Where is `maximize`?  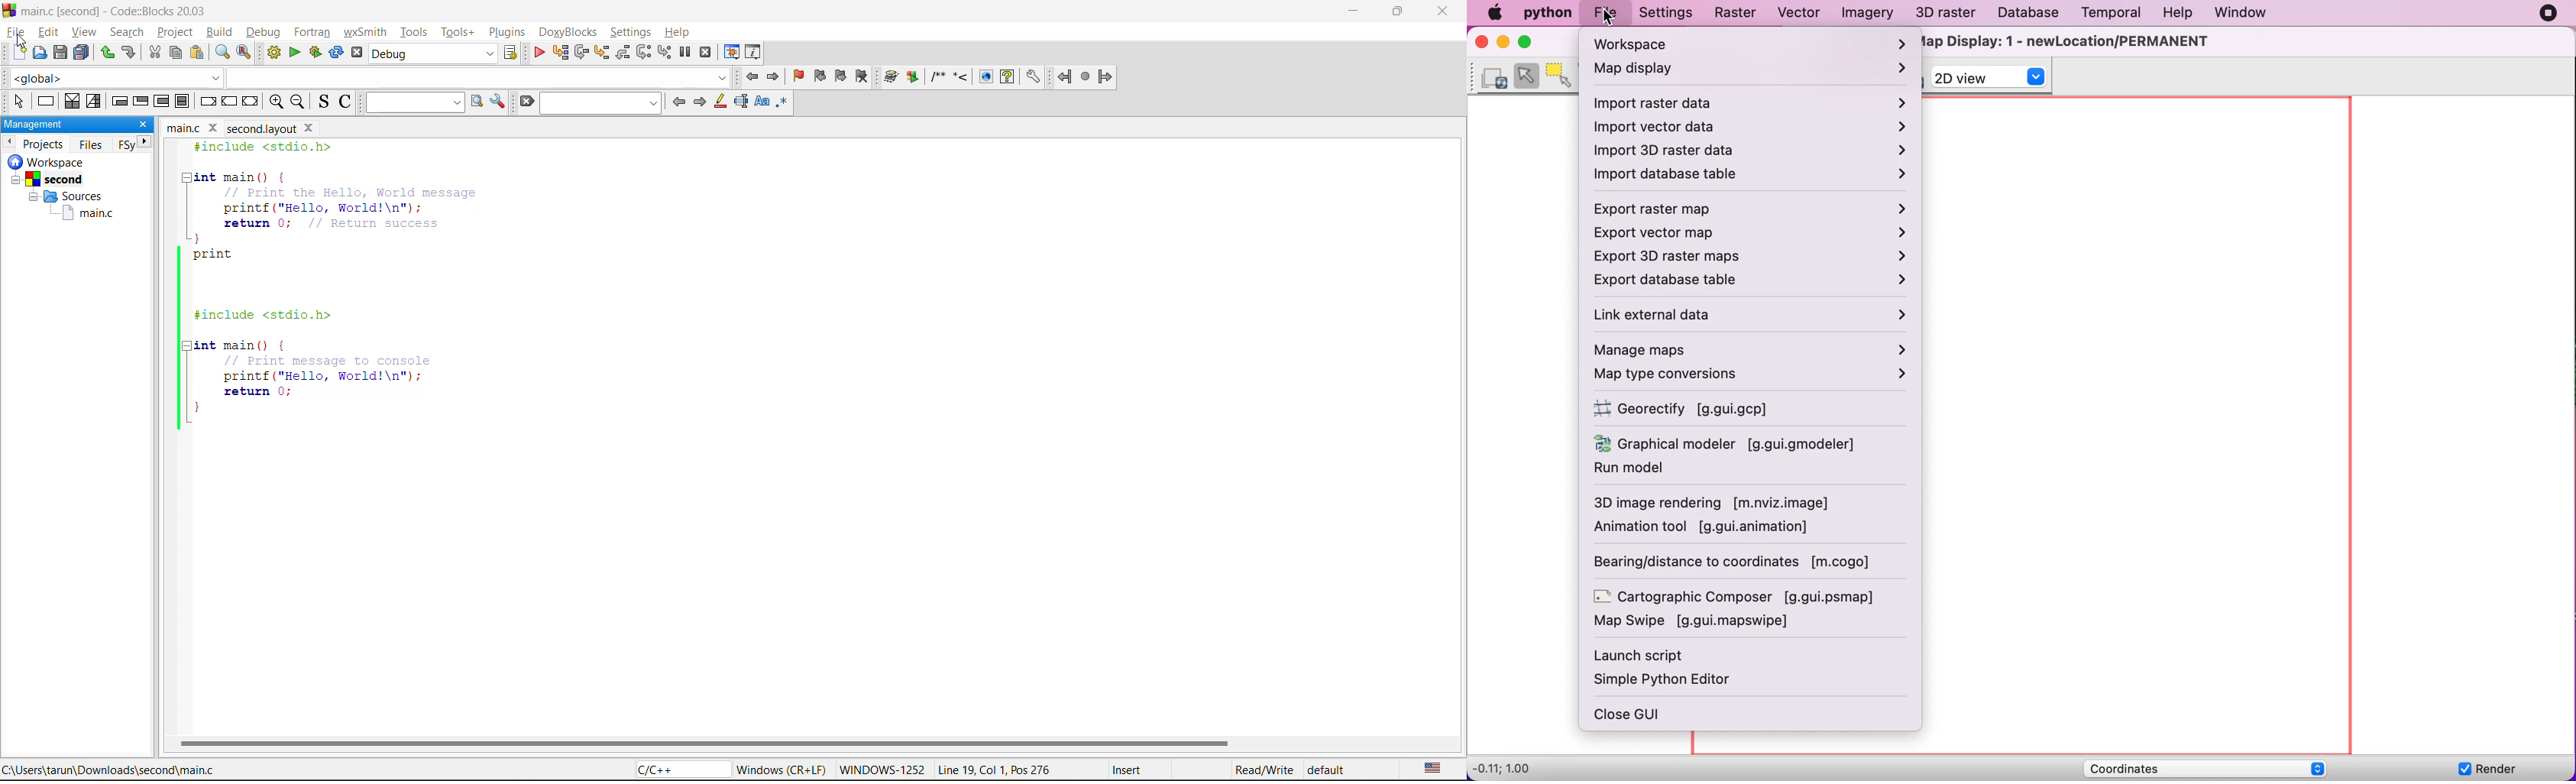
maximize is located at coordinates (1401, 14).